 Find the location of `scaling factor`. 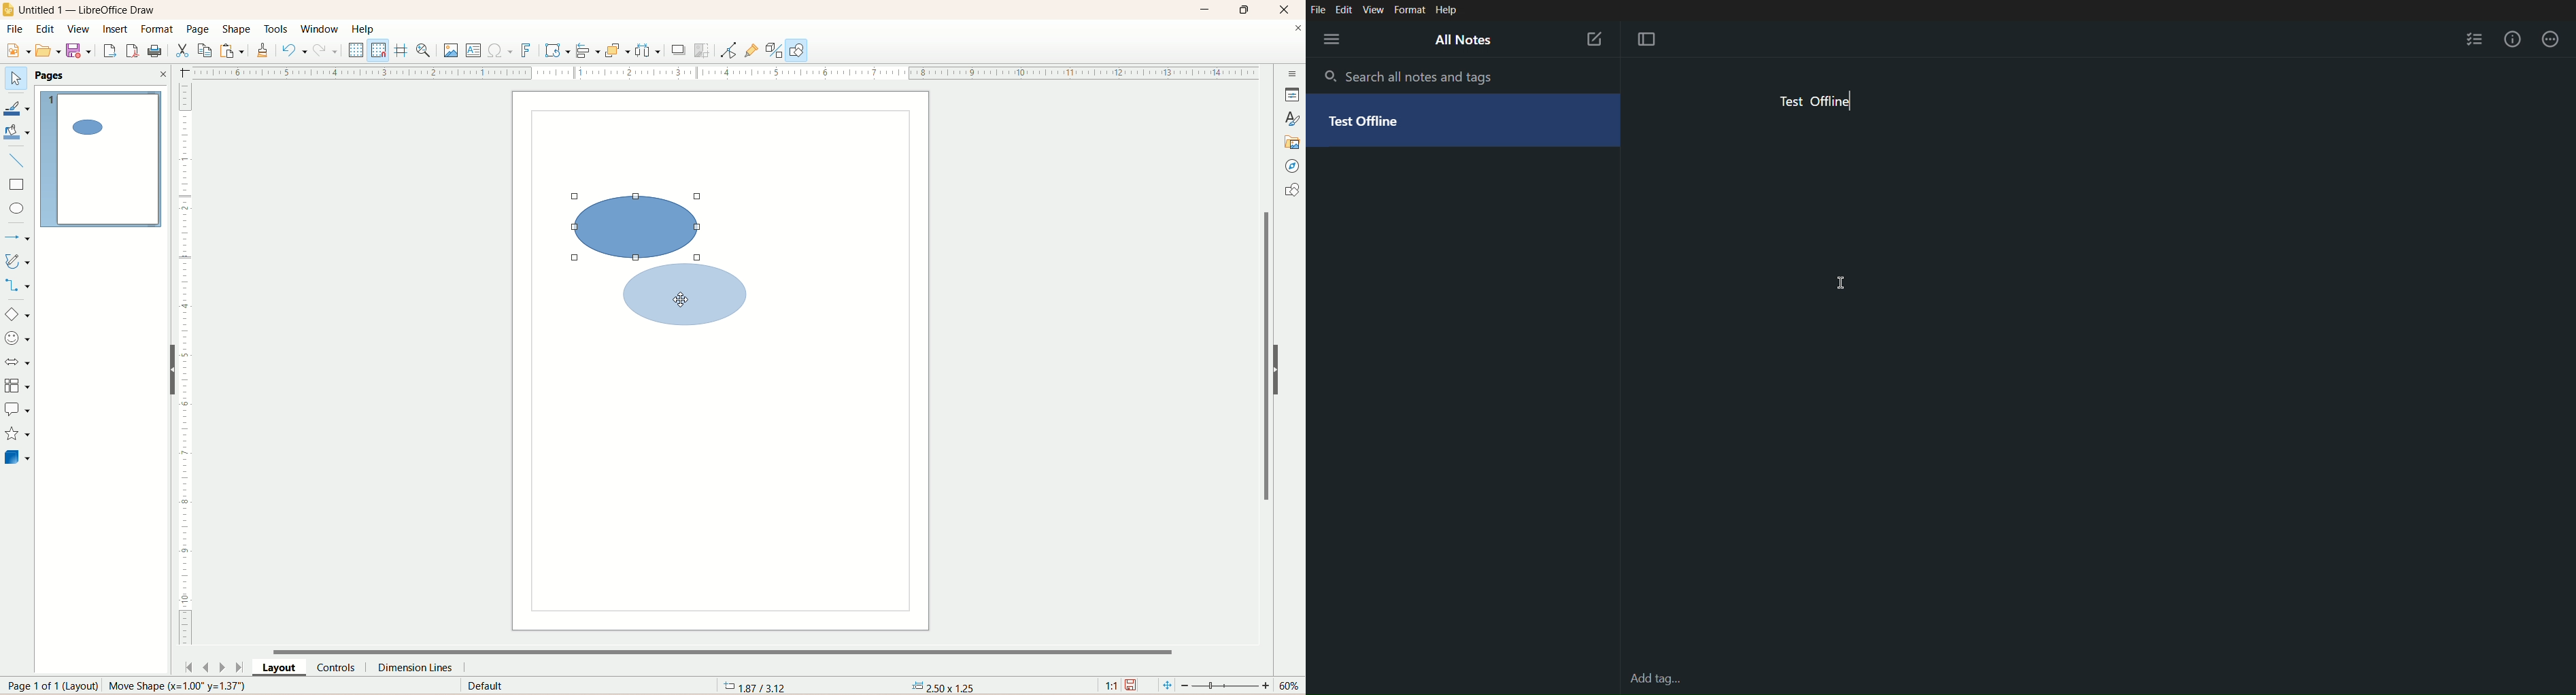

scaling factor is located at coordinates (1113, 684).